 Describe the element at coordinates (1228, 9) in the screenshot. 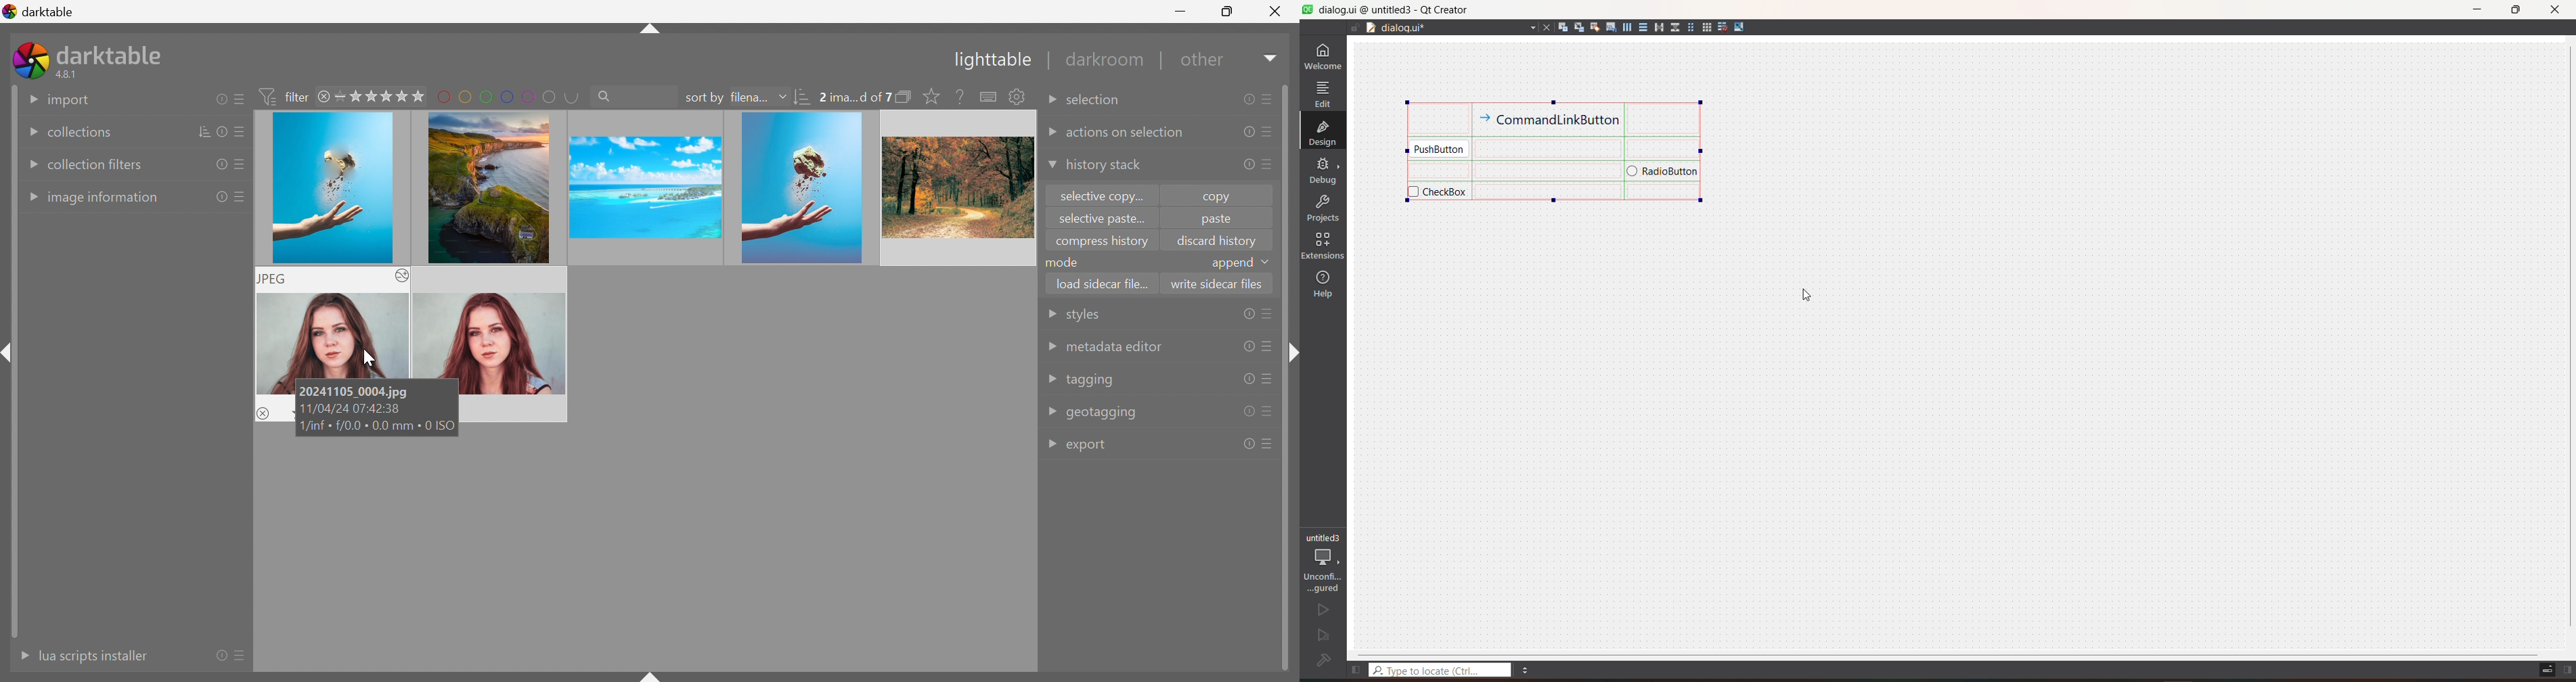

I see `Restore Down` at that location.